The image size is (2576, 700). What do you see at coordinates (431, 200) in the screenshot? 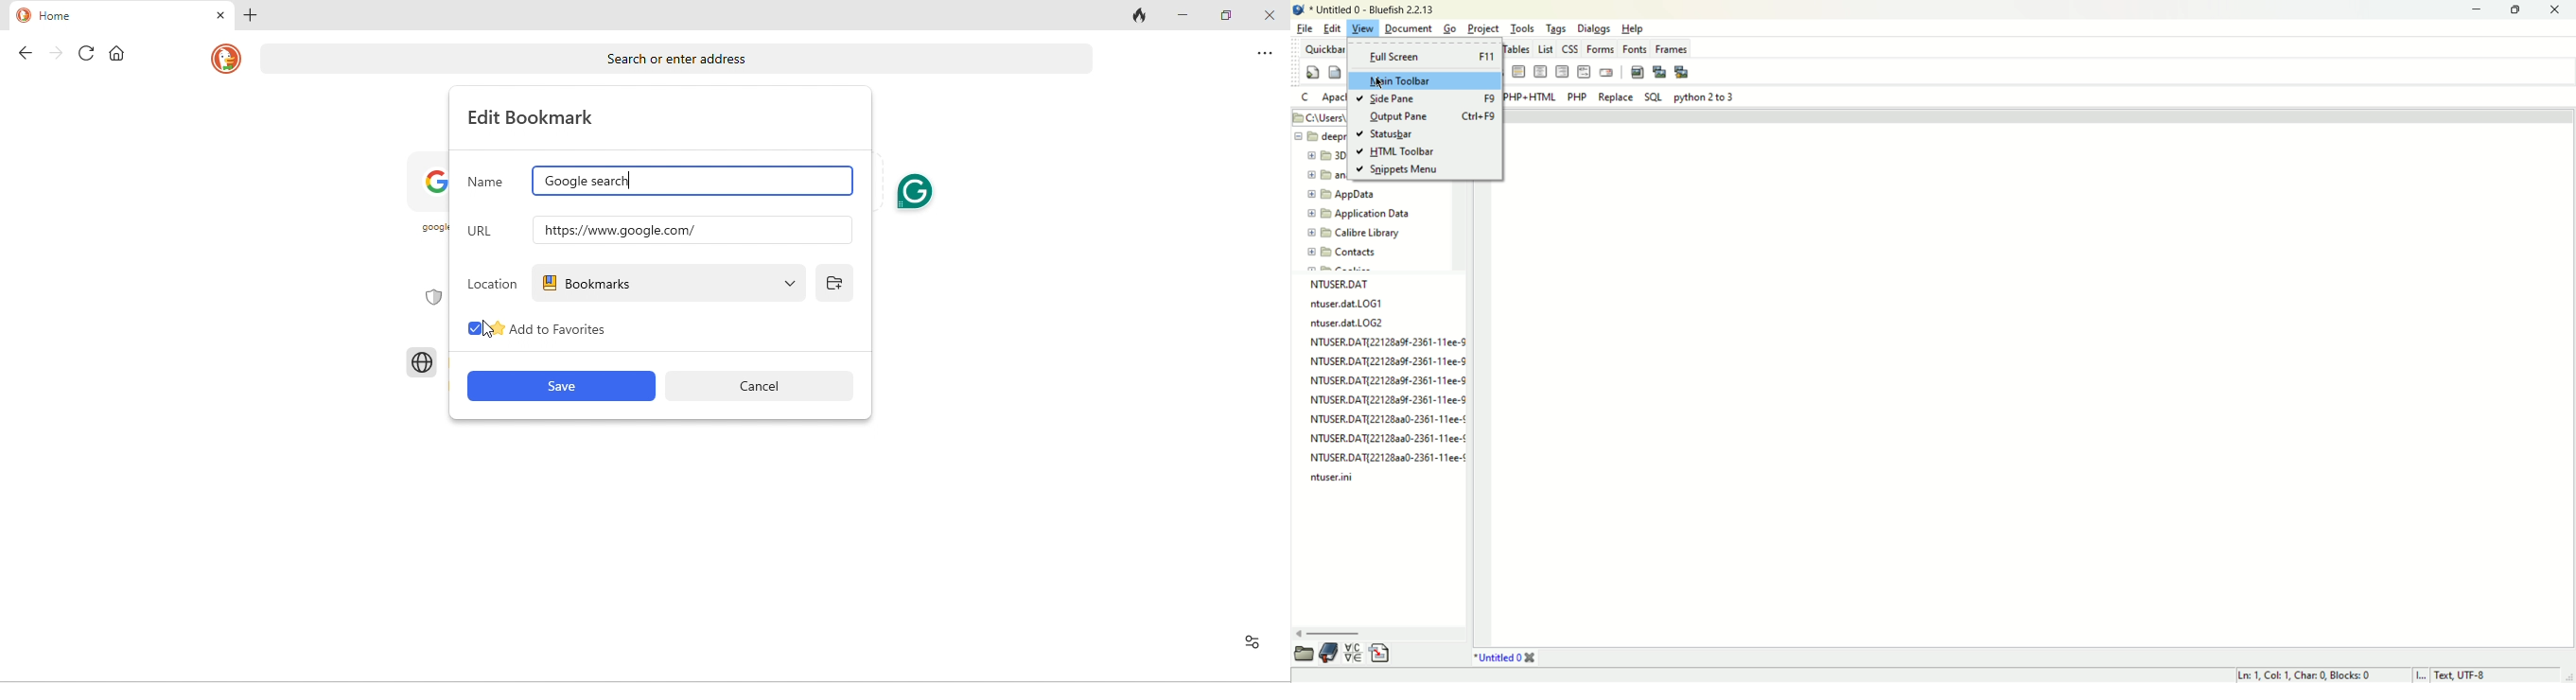
I see `google` at bounding box center [431, 200].